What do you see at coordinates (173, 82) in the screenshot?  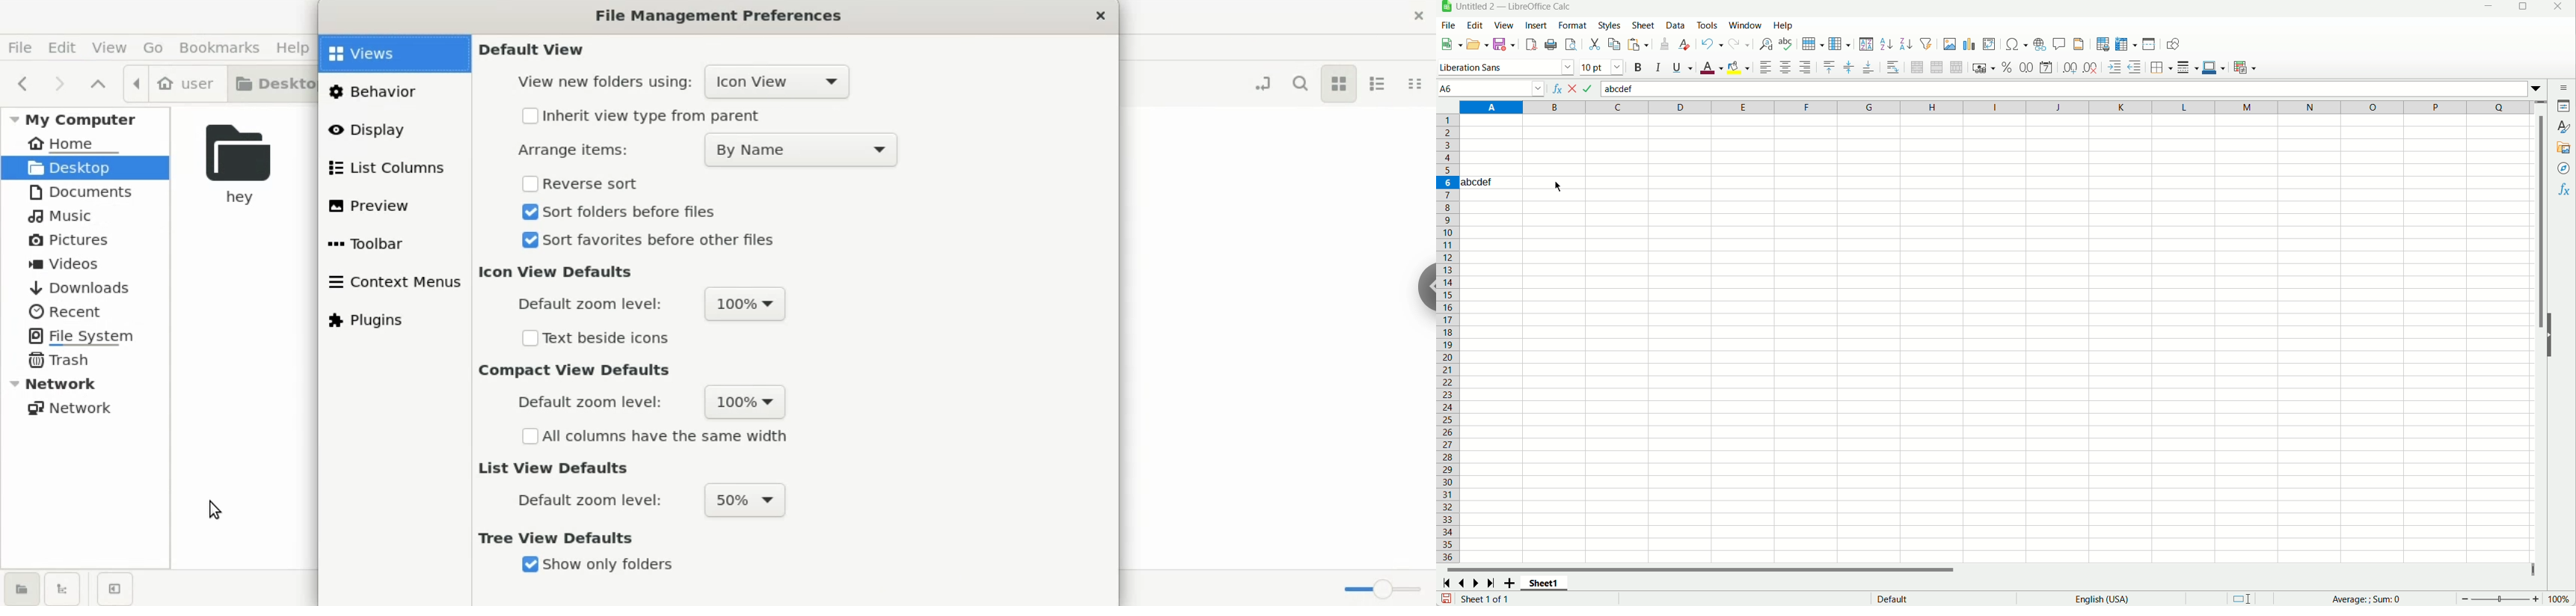 I see `user` at bounding box center [173, 82].